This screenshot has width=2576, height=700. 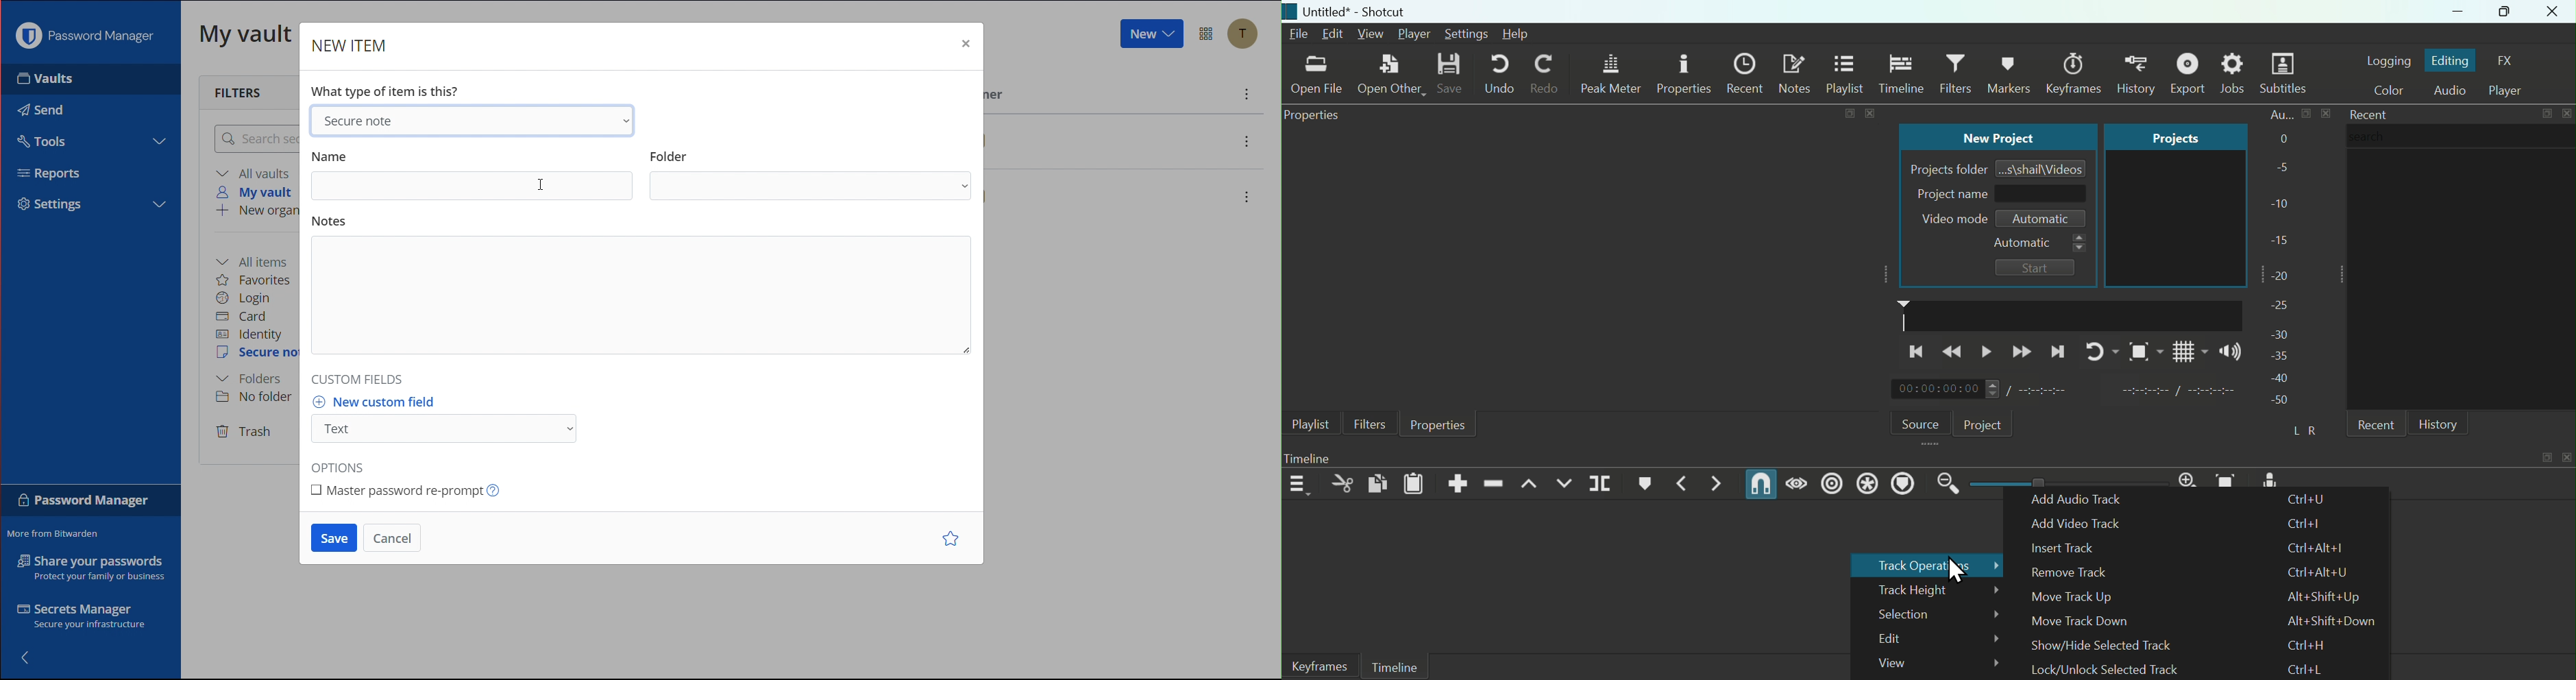 I want to click on Master Password Re-Prompt, so click(x=417, y=494).